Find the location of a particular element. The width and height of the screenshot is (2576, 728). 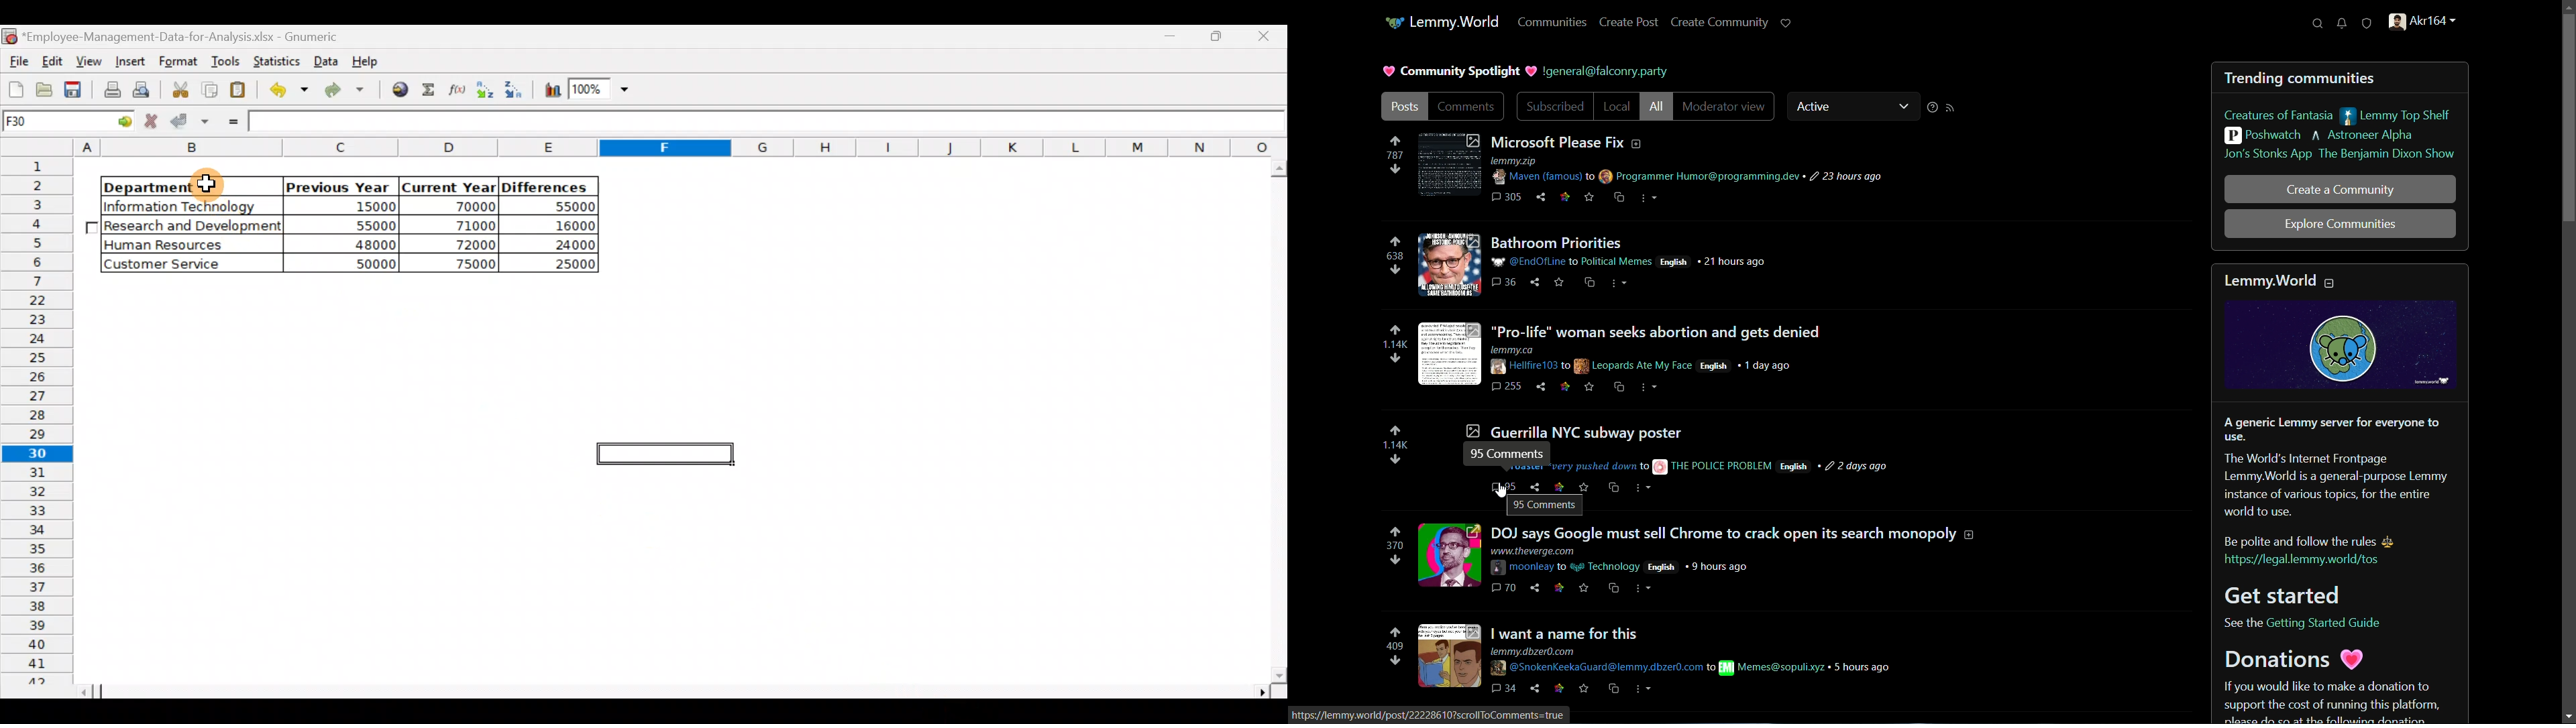

Zoom is located at coordinates (601, 91).